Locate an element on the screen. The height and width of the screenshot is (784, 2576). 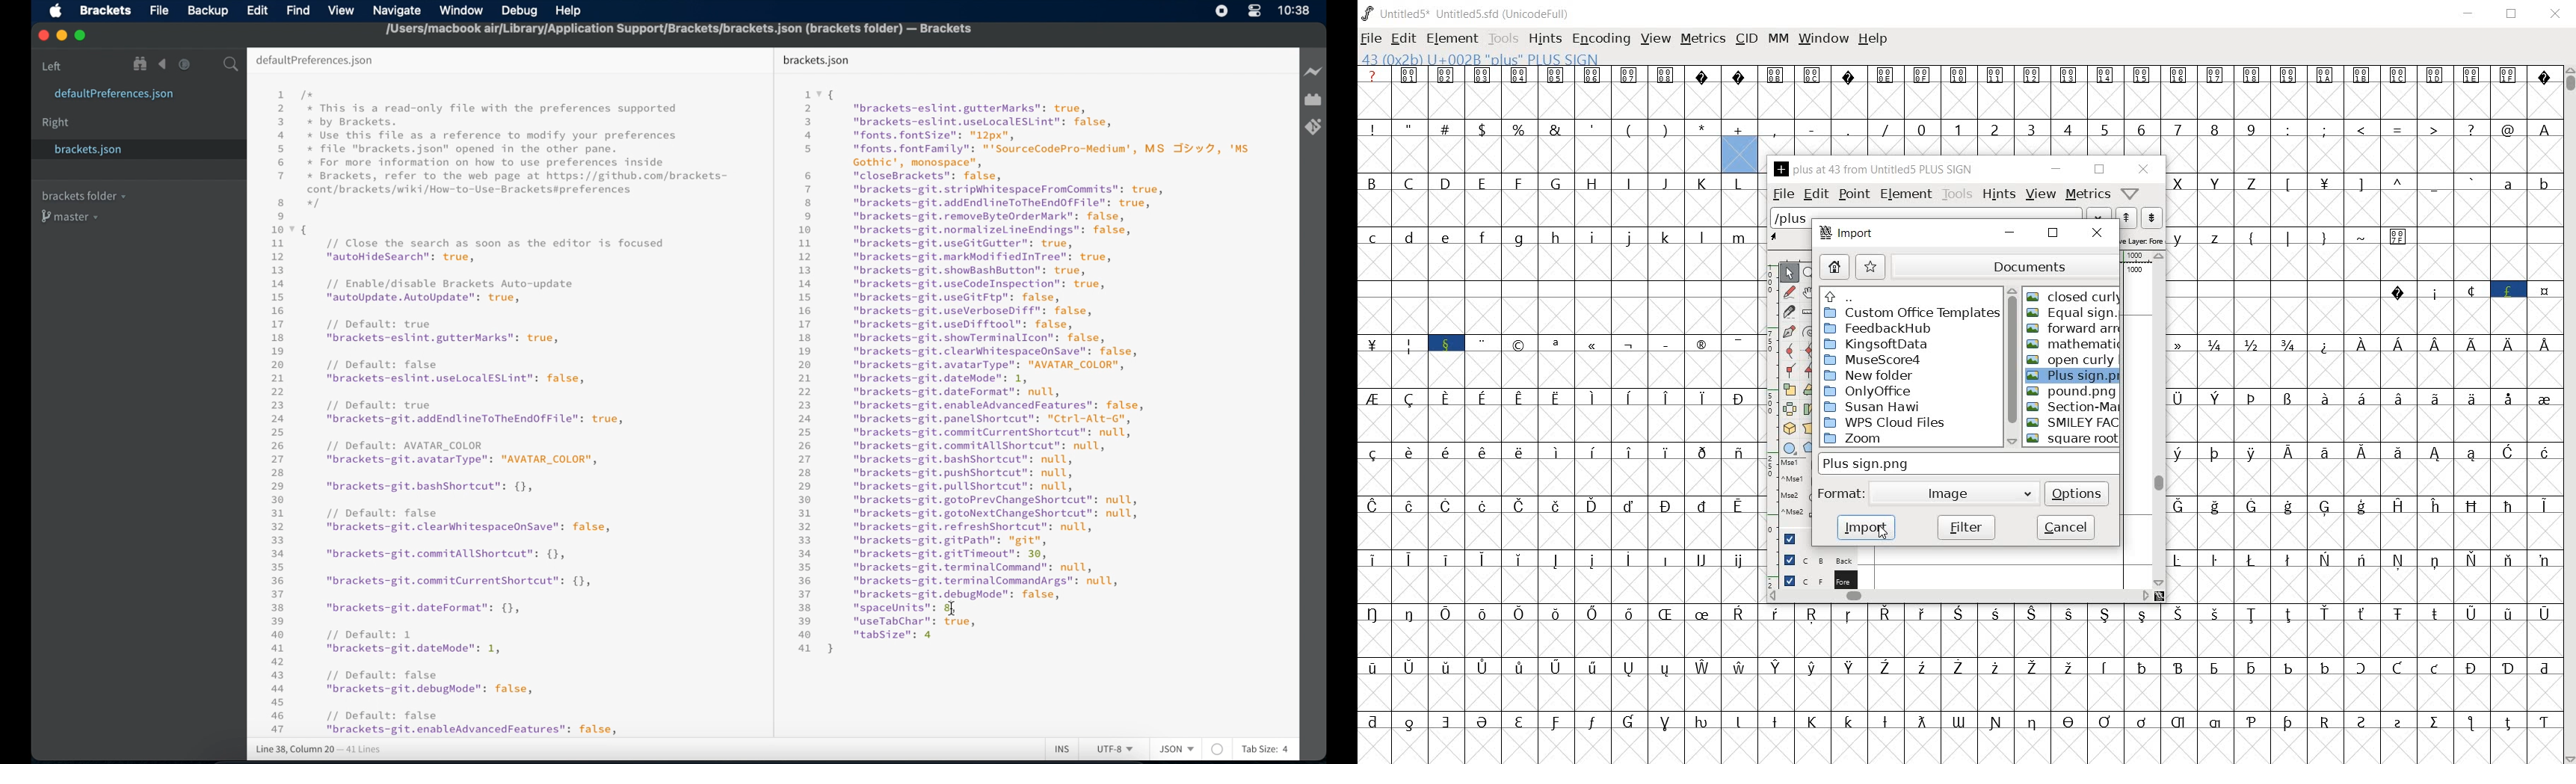
FORWARD ARN is located at coordinates (2074, 327).